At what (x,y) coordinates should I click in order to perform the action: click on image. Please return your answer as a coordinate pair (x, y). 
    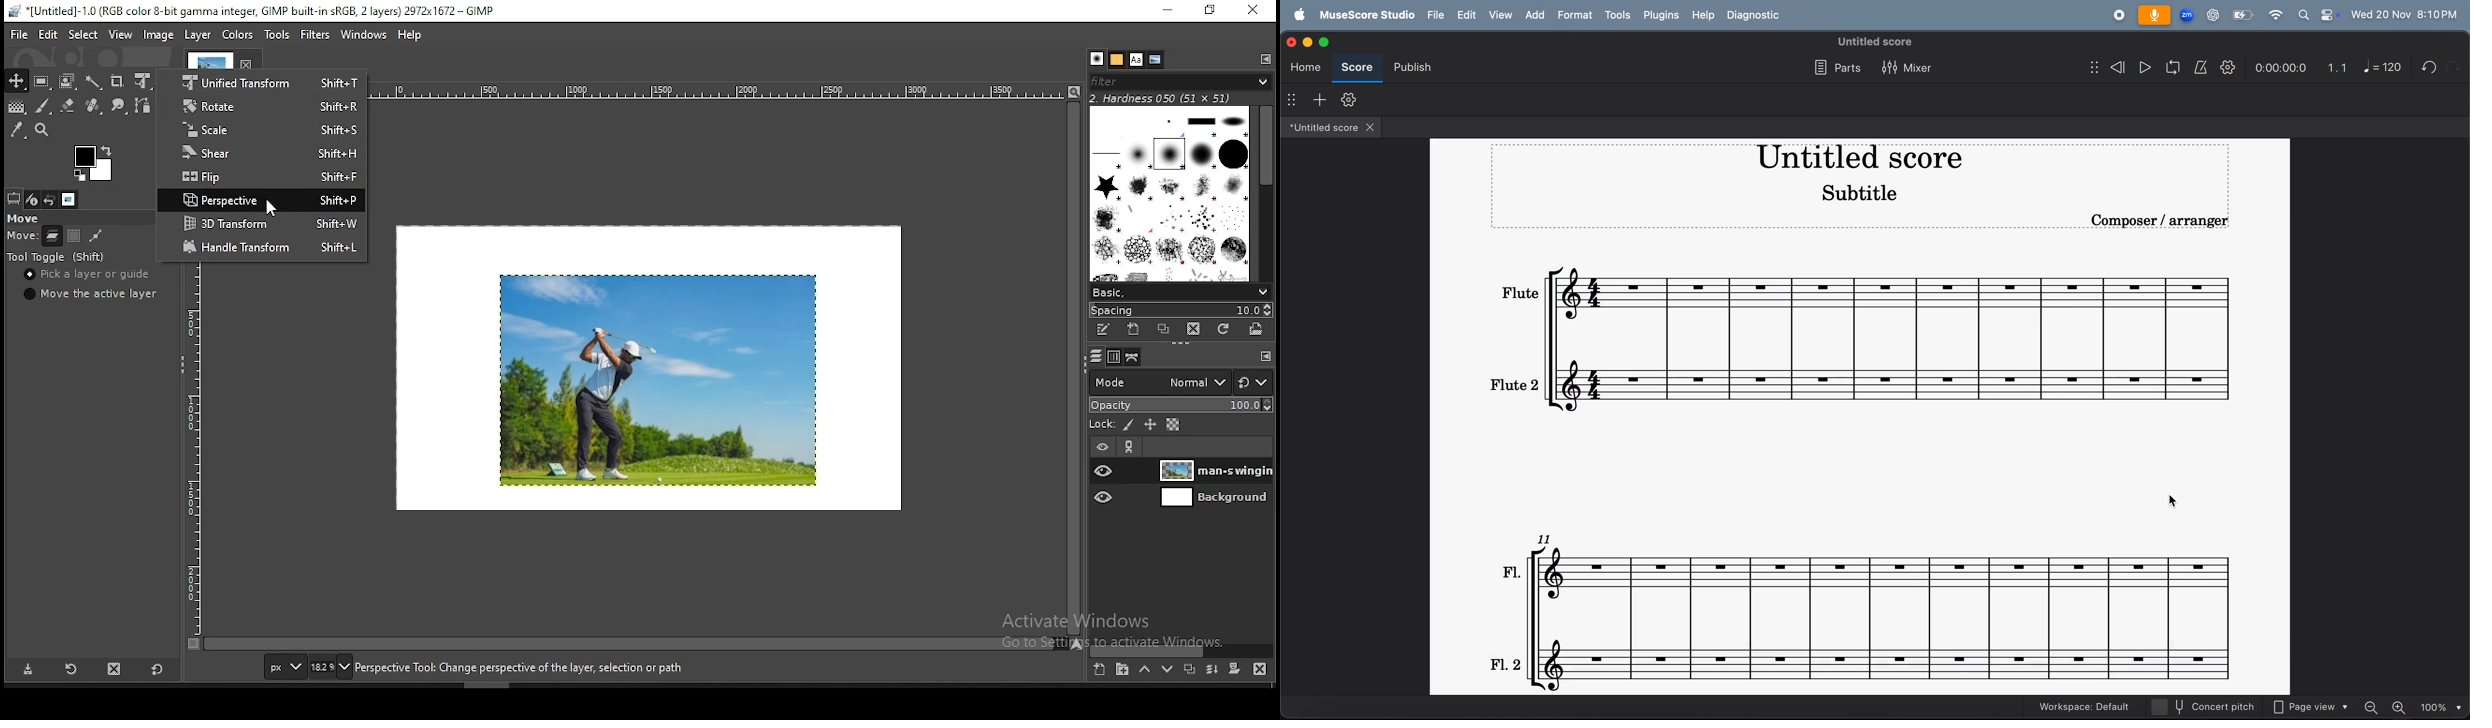
    Looking at the image, I should click on (654, 379).